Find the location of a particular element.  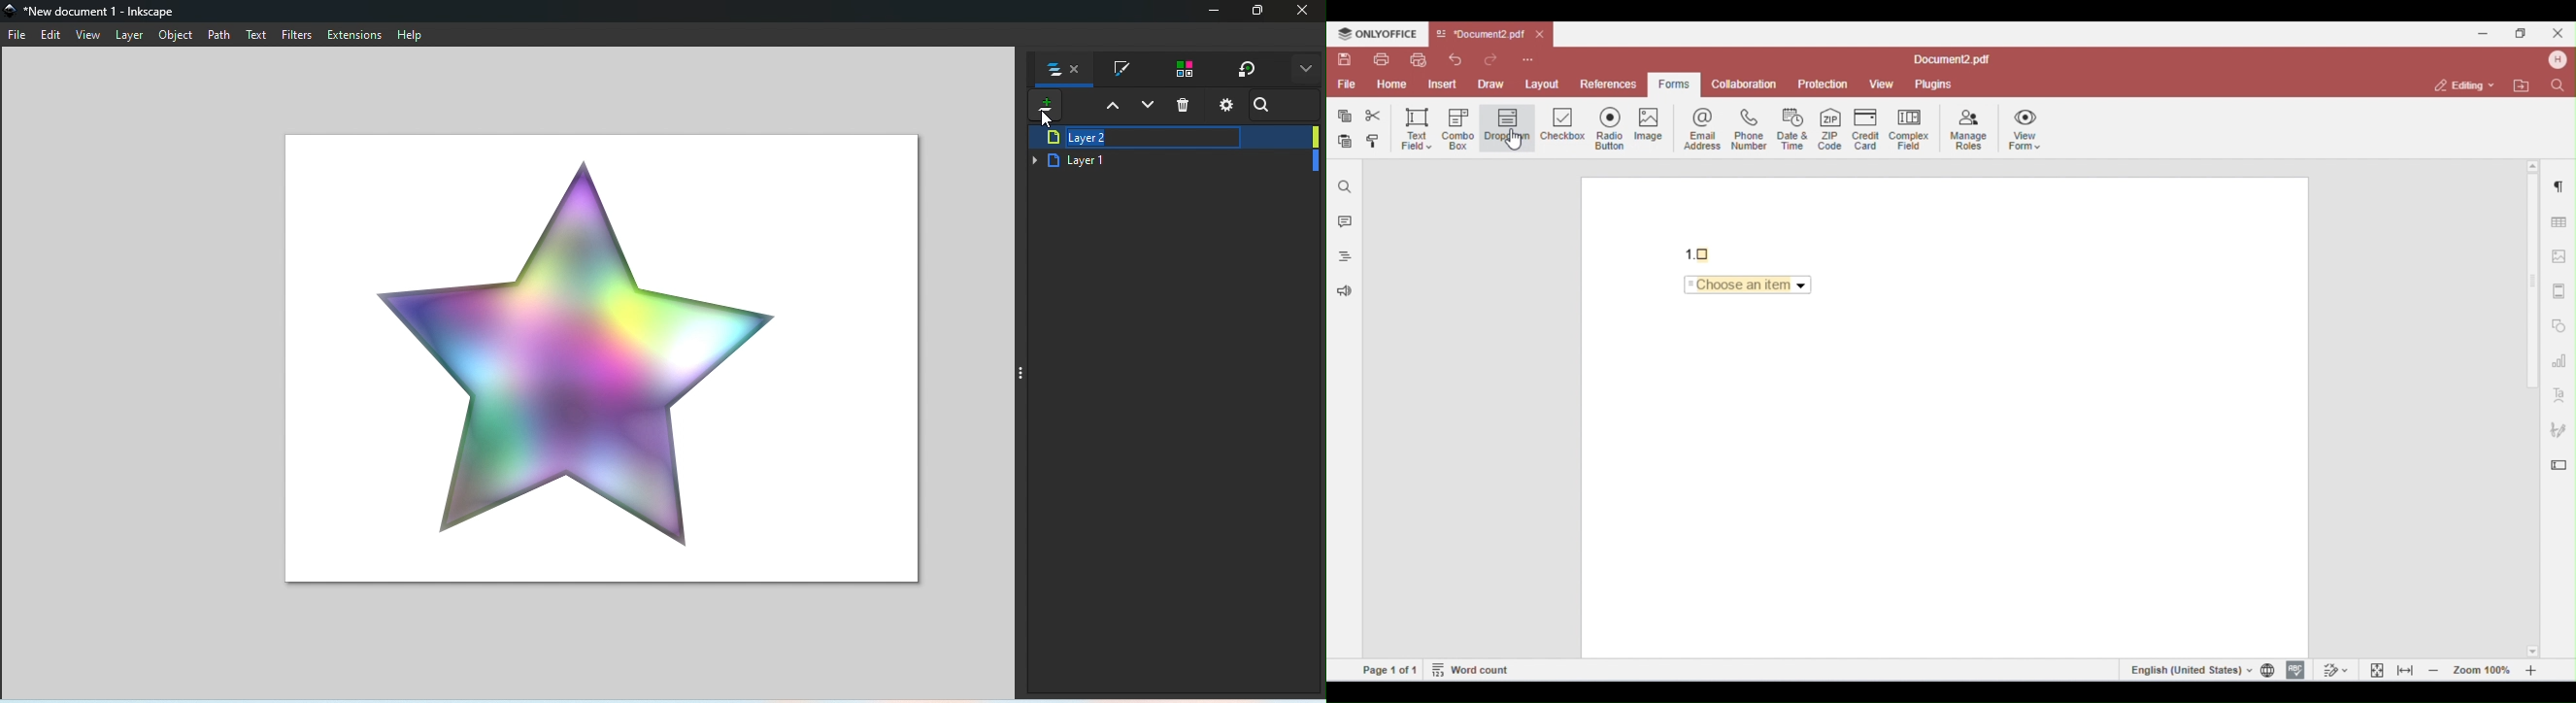

Layer is located at coordinates (133, 35).